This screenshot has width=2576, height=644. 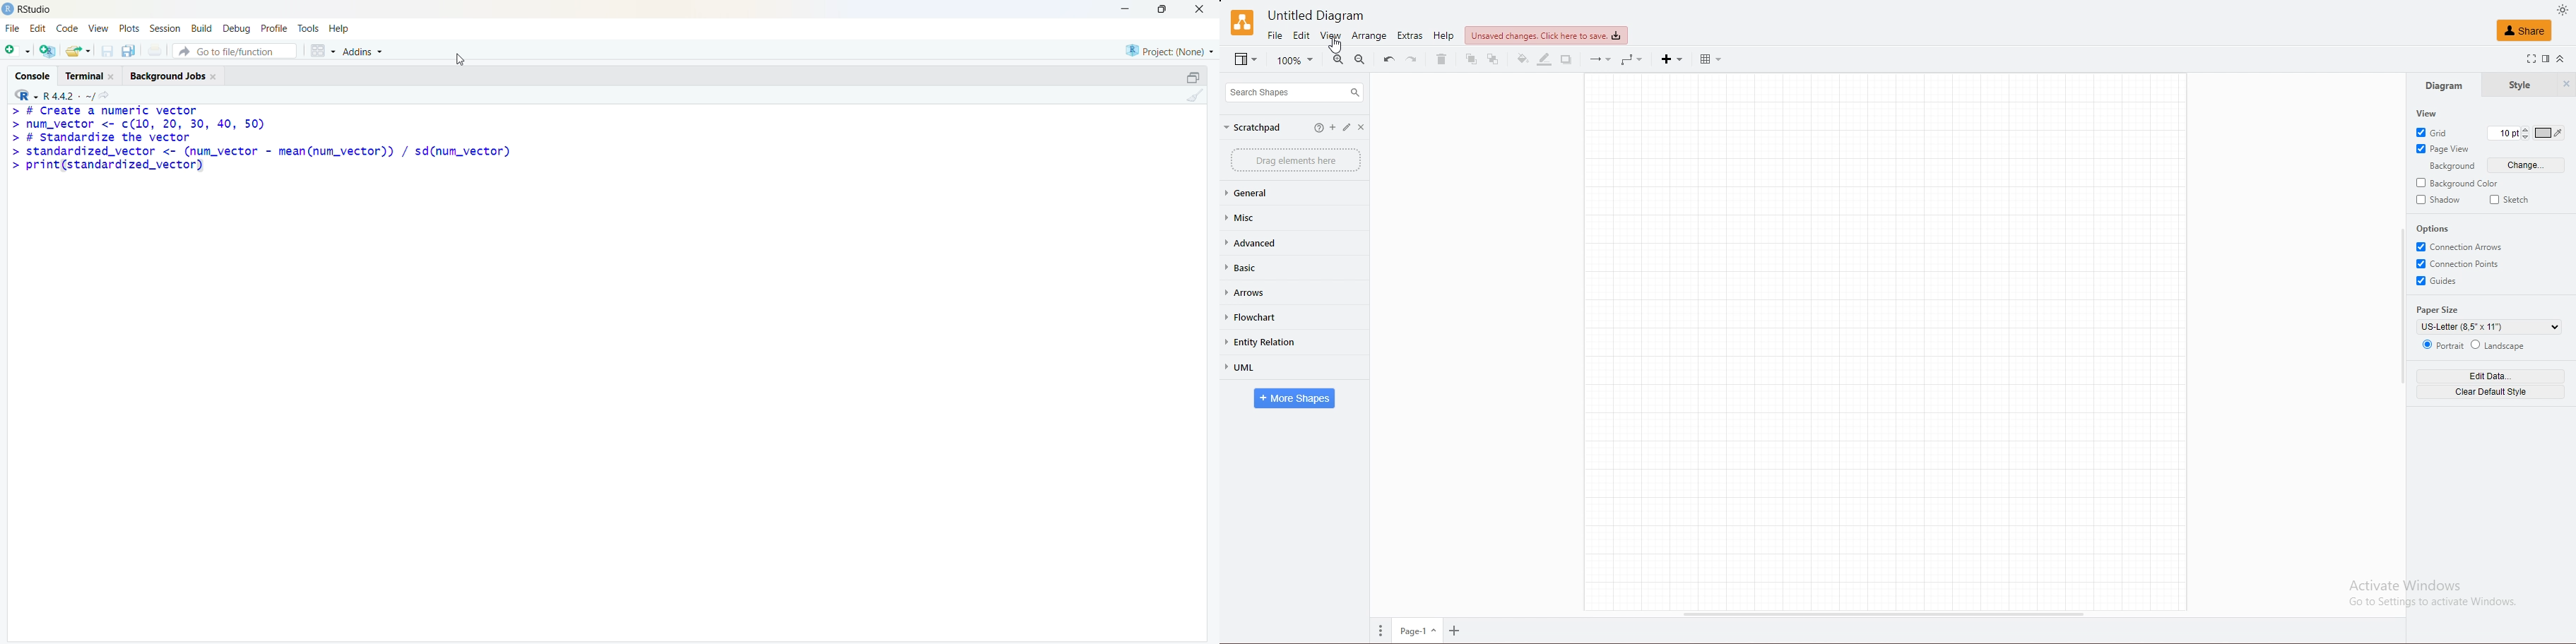 What do you see at coordinates (112, 77) in the screenshot?
I see `close` at bounding box center [112, 77].